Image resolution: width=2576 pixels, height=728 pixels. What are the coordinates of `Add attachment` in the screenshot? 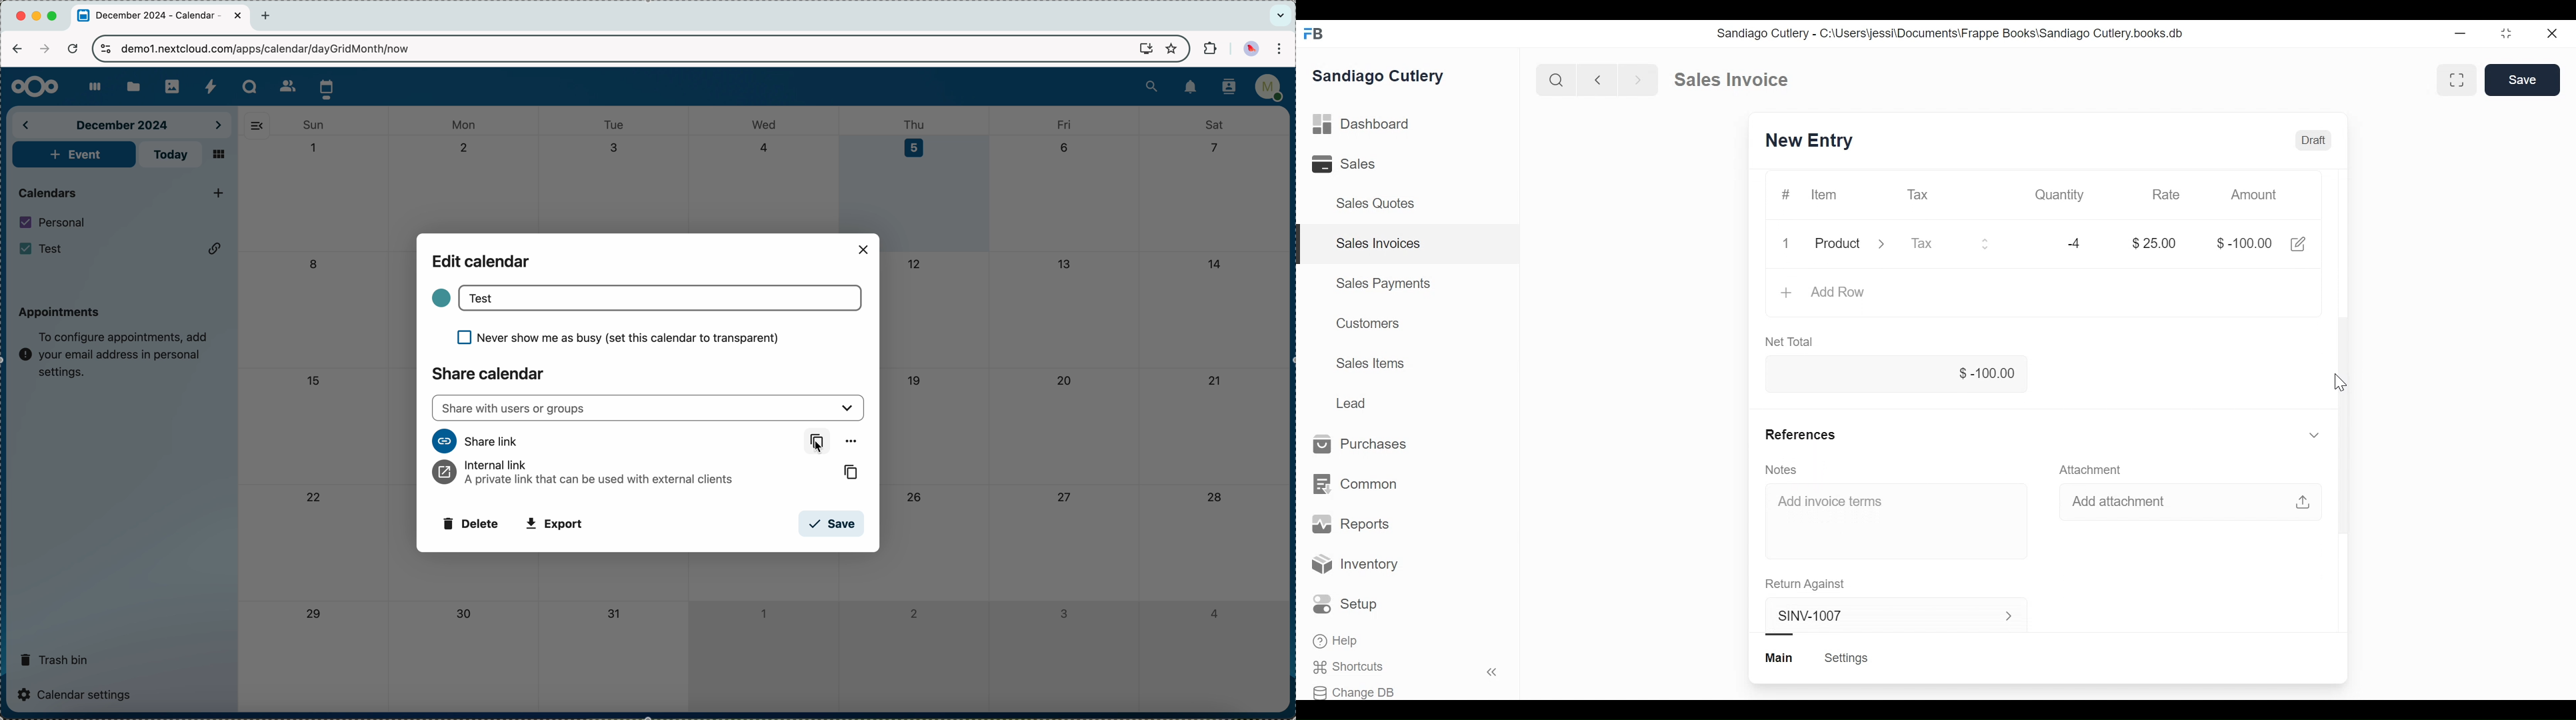 It's located at (2193, 504).